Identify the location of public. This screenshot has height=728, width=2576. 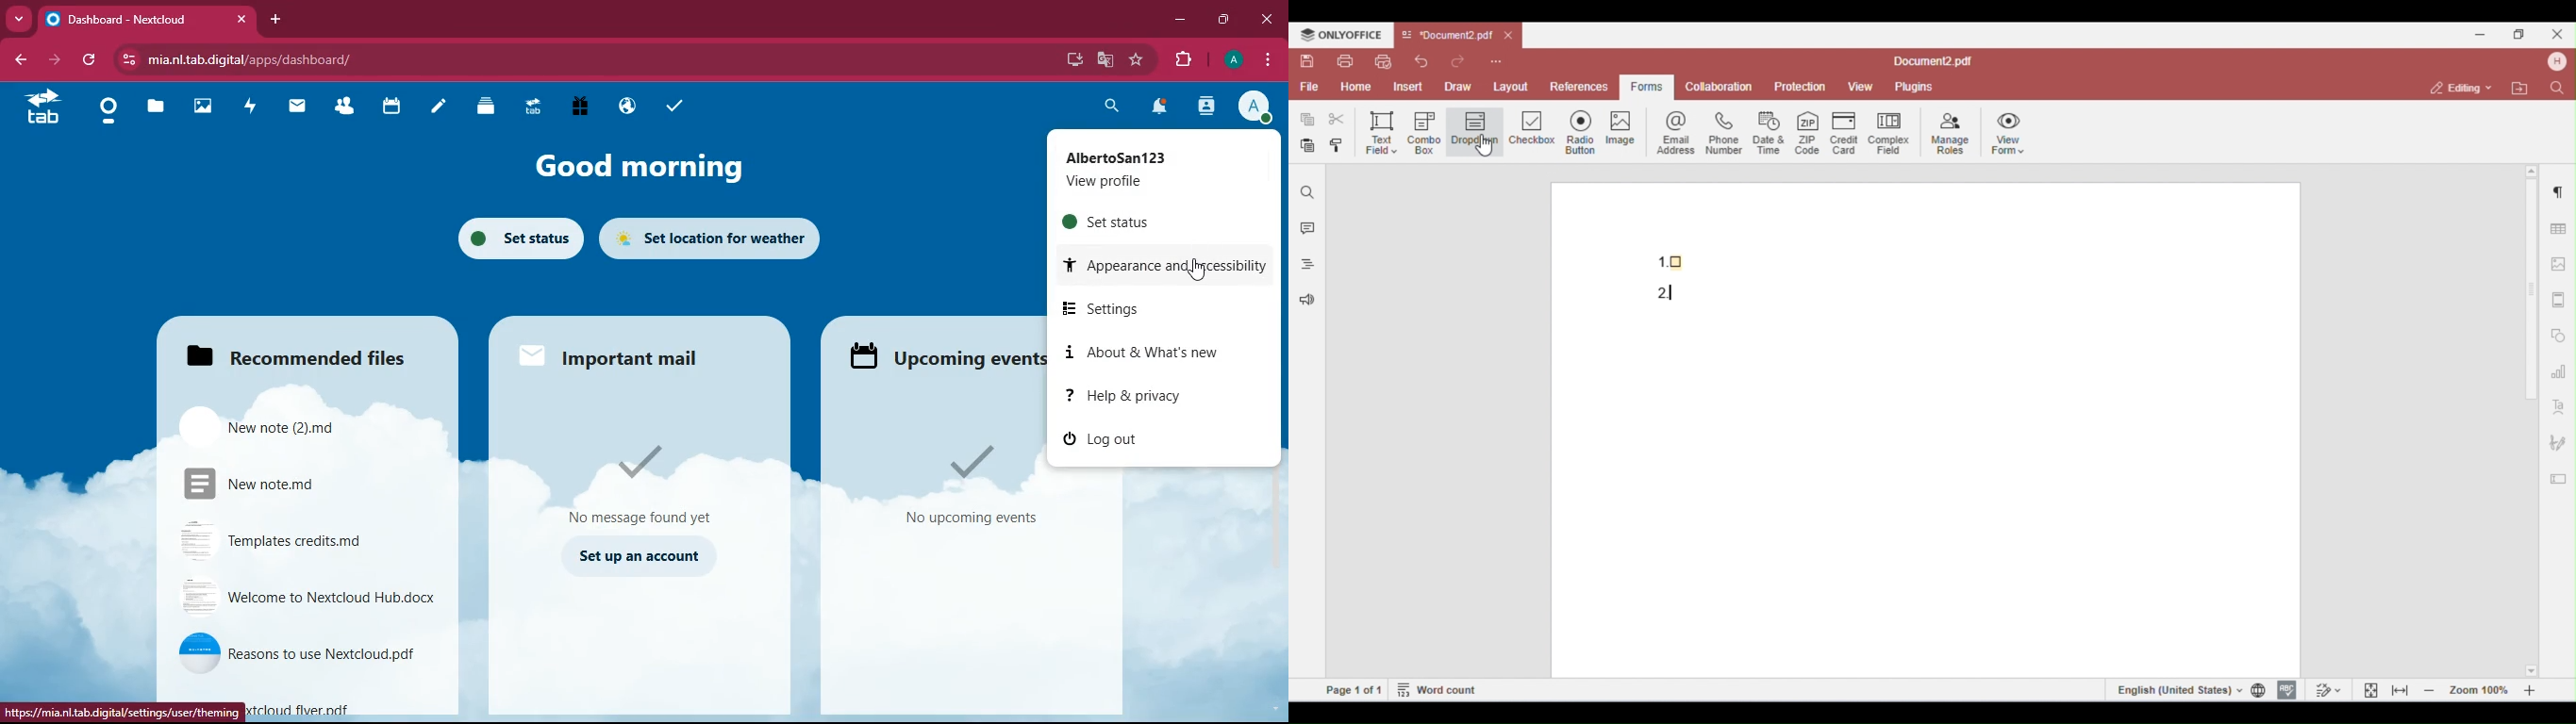
(624, 106).